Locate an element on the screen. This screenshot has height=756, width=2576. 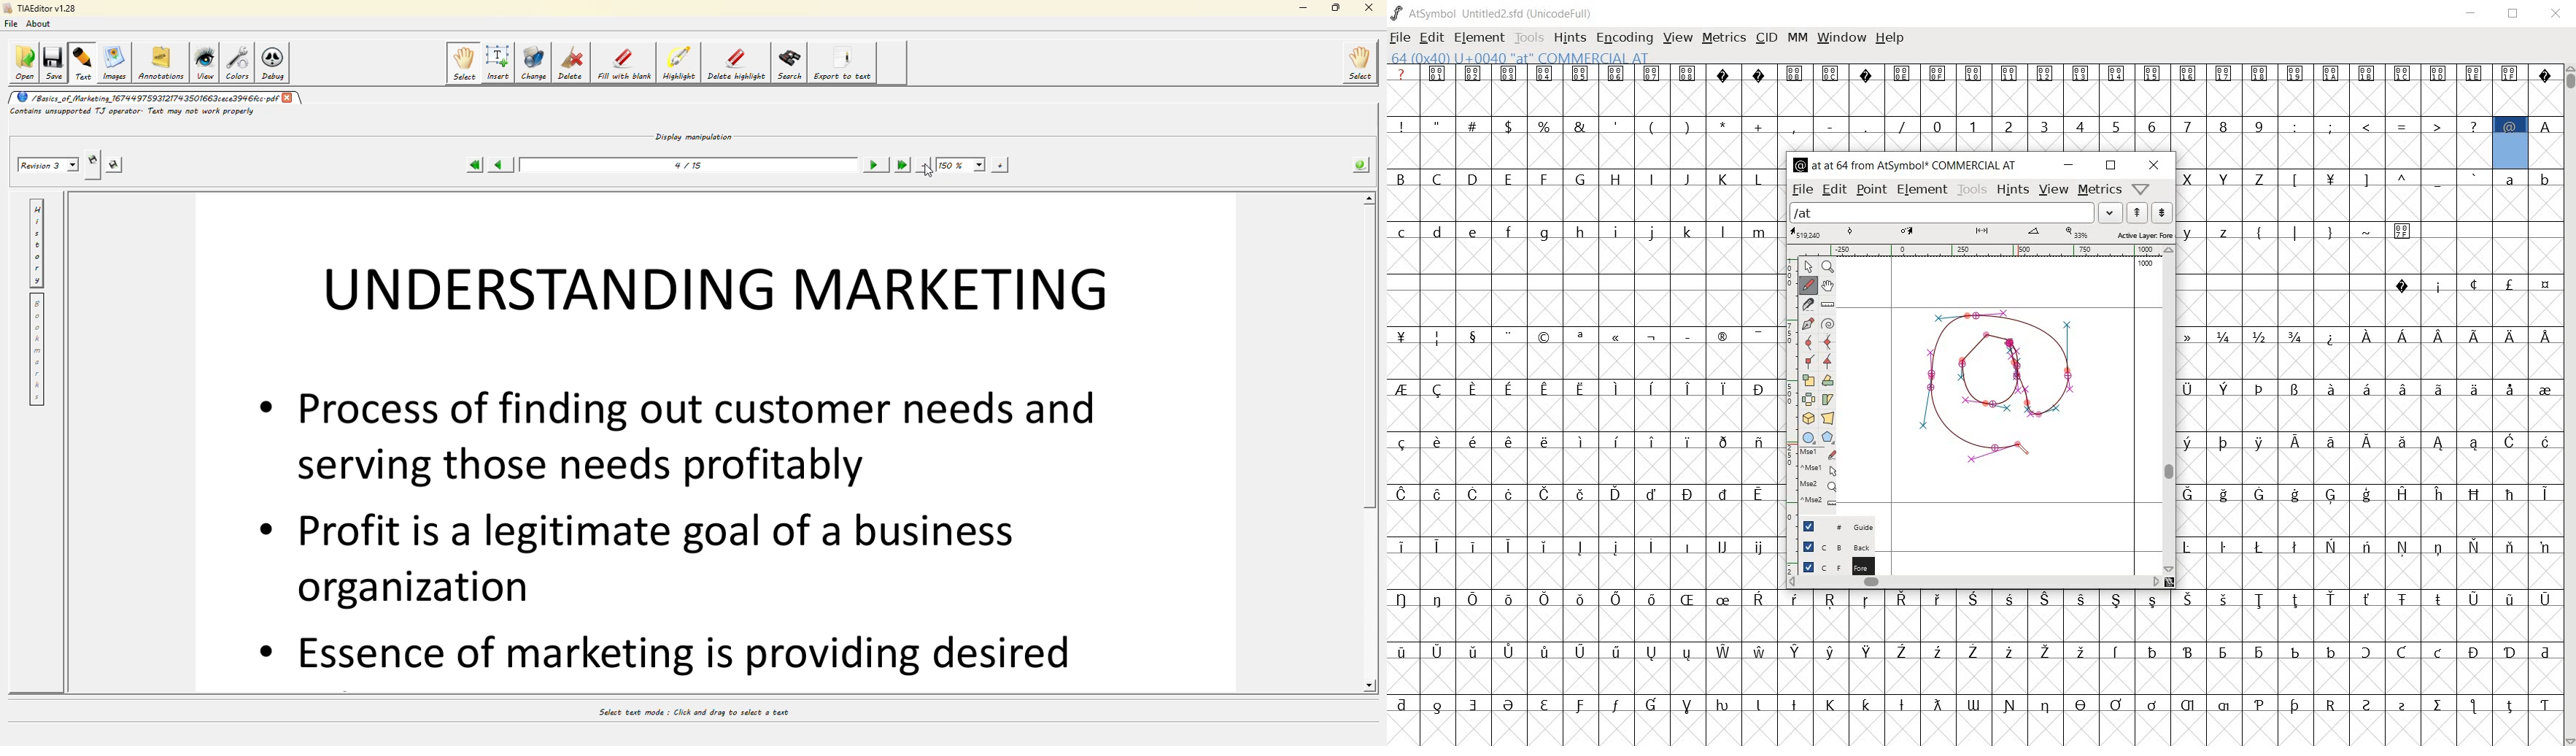
MM is located at coordinates (1798, 37).